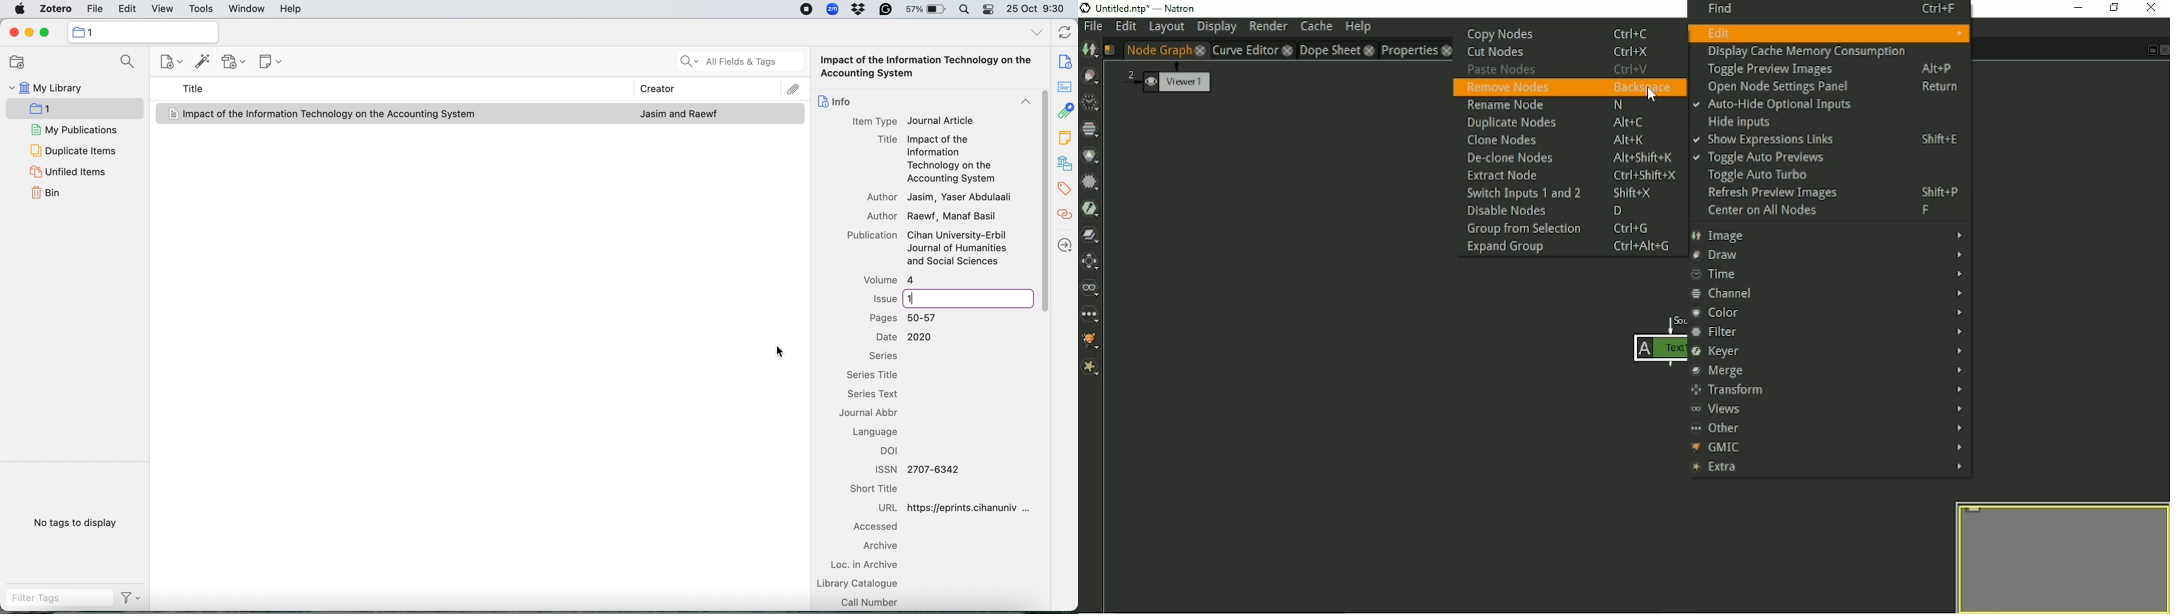 Image resolution: width=2184 pixels, height=616 pixels. Describe the element at coordinates (47, 32) in the screenshot. I see `maximise` at that location.